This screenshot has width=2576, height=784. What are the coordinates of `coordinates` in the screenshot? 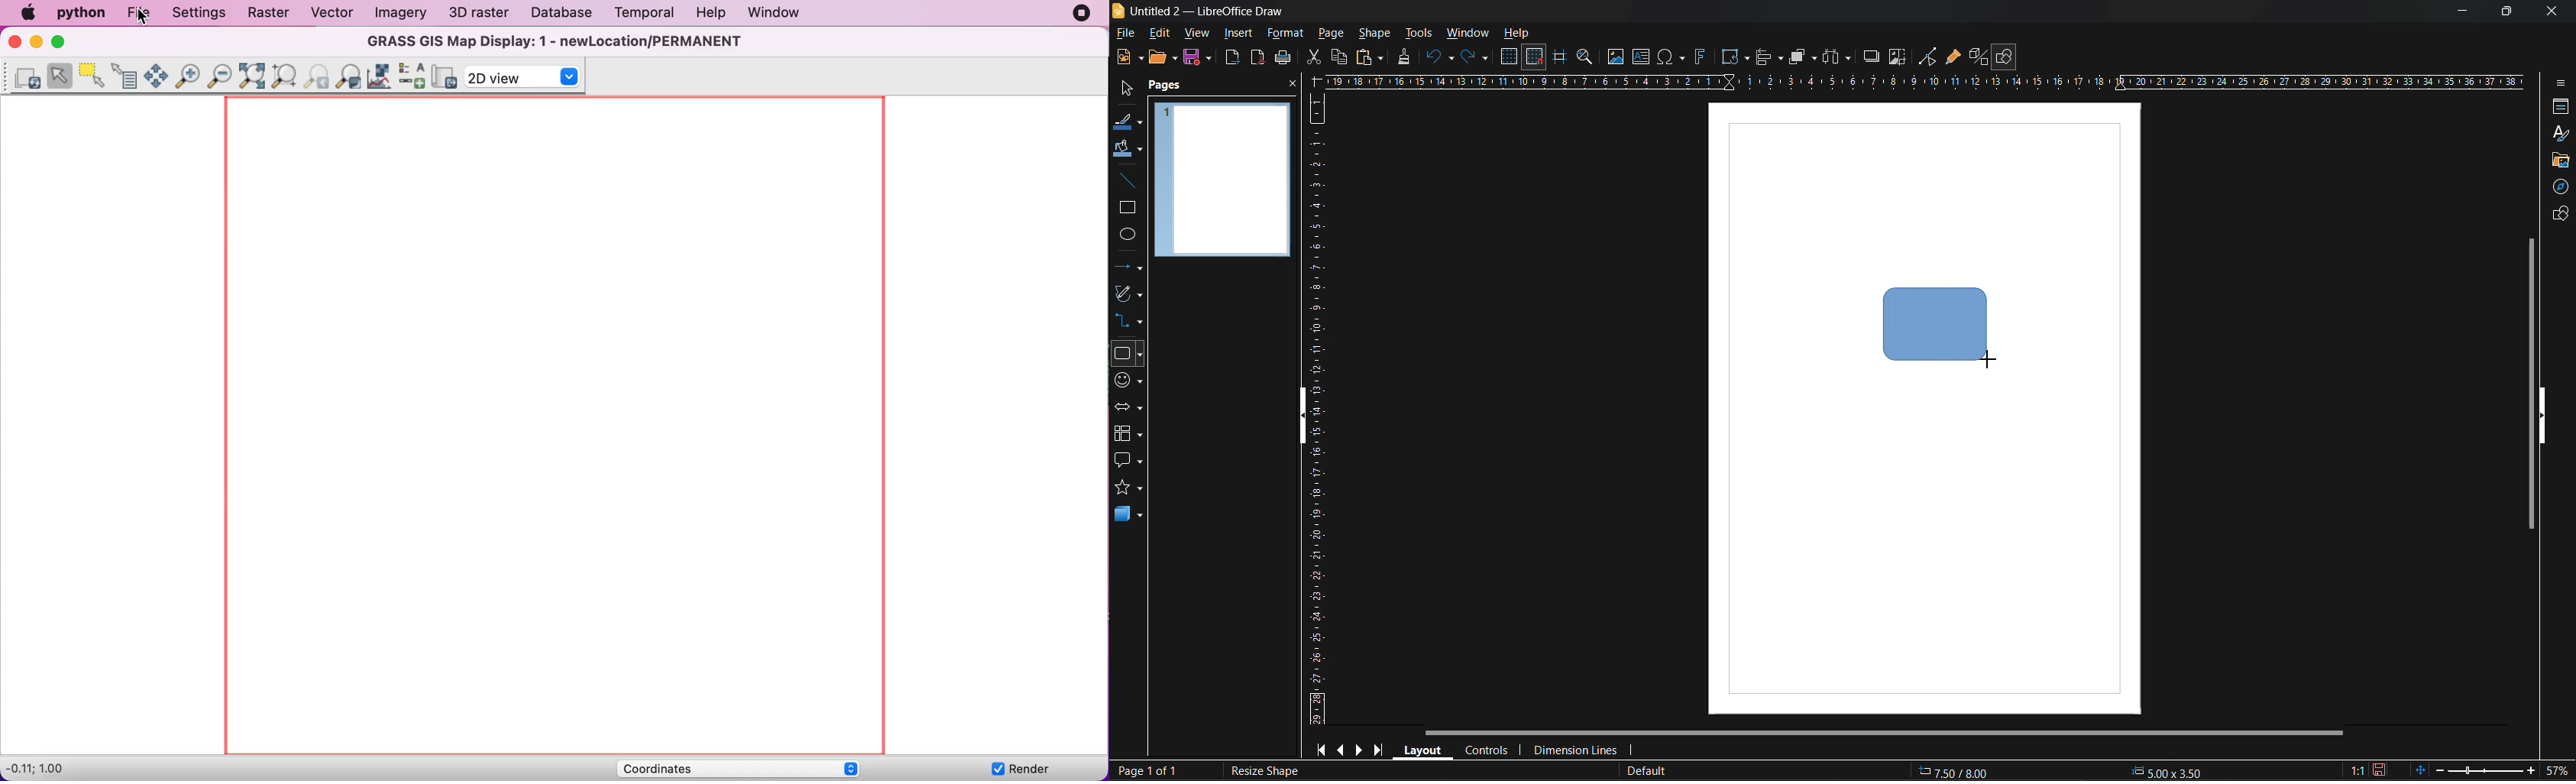 It's located at (2058, 772).